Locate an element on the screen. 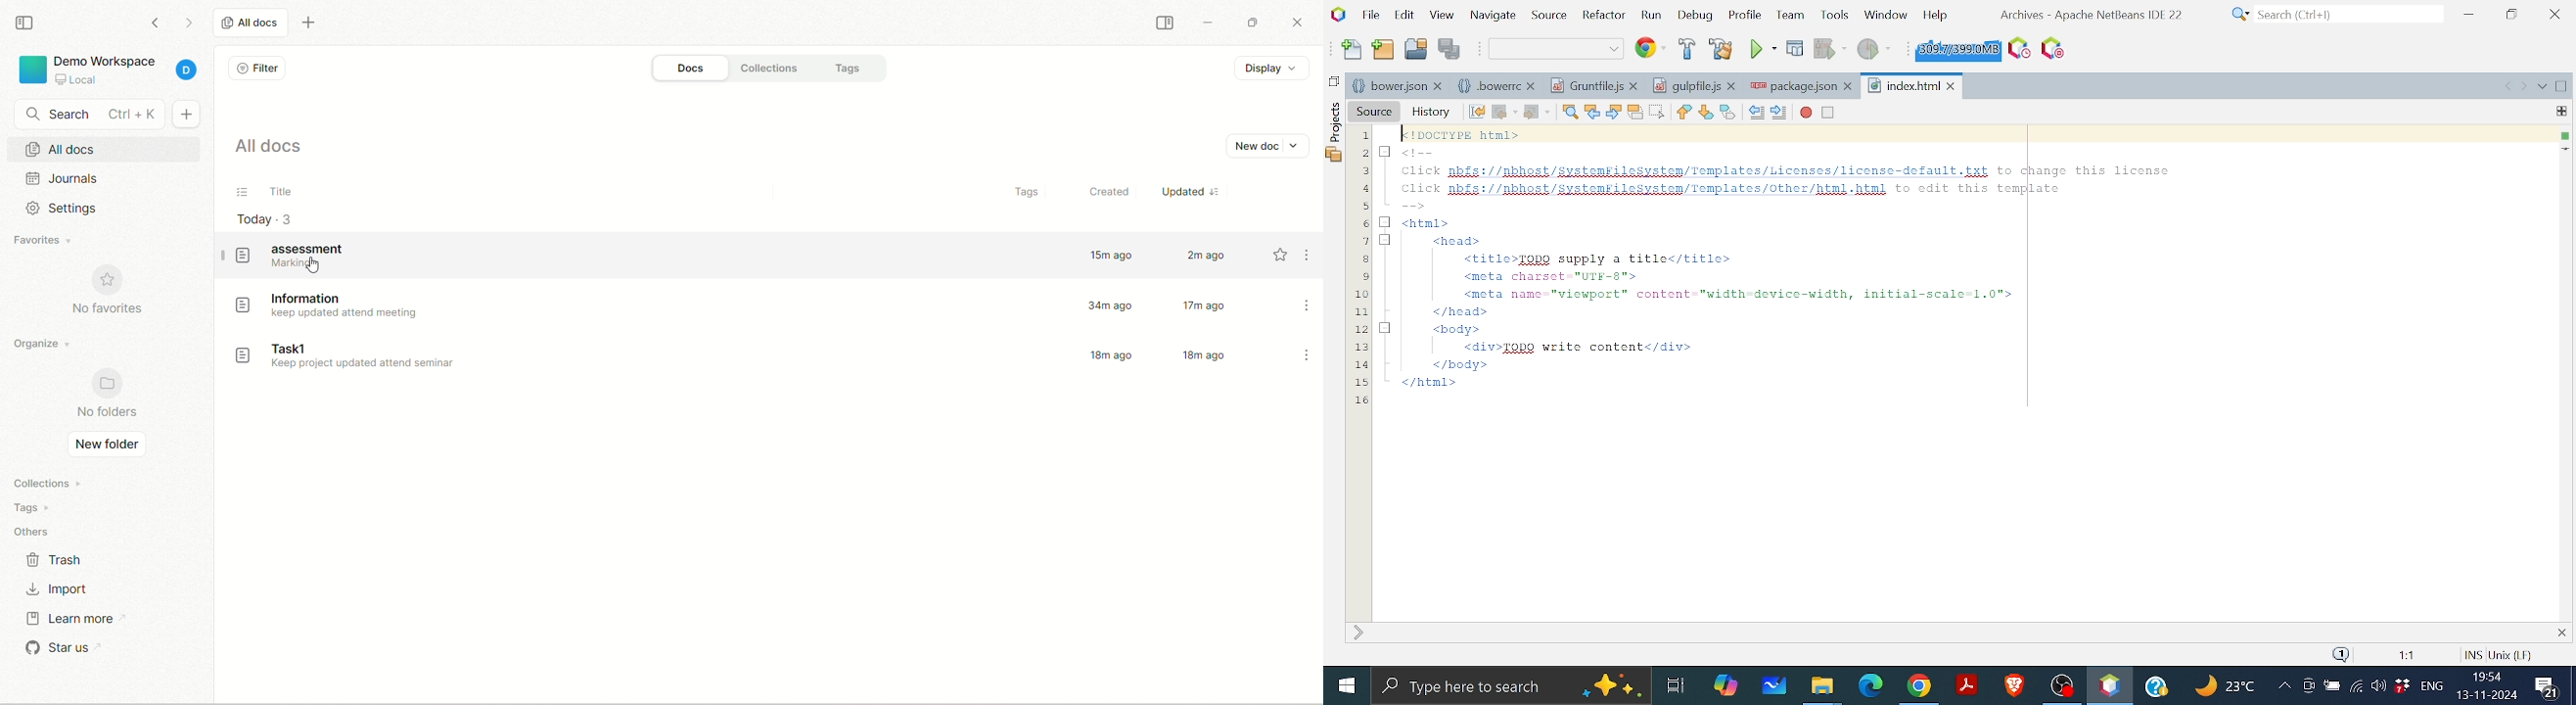 The height and width of the screenshot is (728, 2576). new document is located at coordinates (1271, 146).